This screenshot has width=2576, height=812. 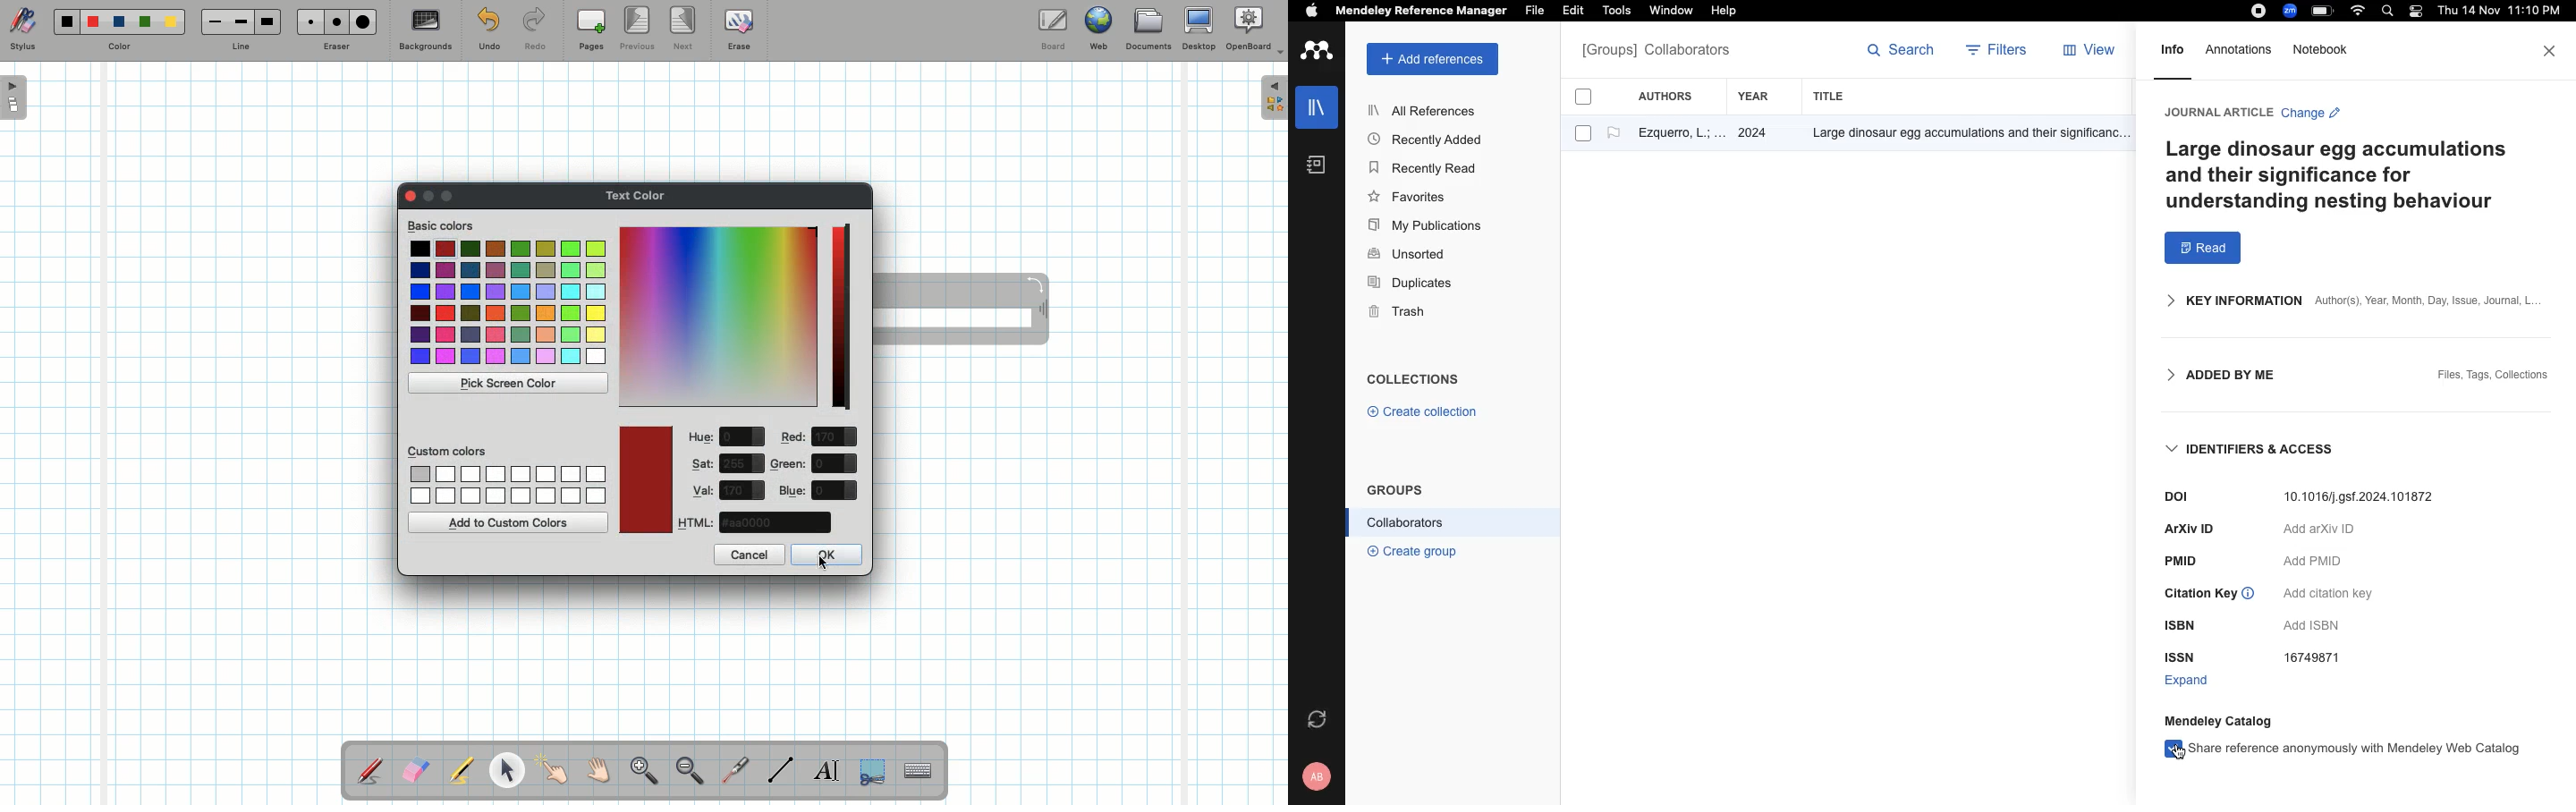 What do you see at coordinates (2315, 561) in the screenshot?
I see `Add PMId` at bounding box center [2315, 561].